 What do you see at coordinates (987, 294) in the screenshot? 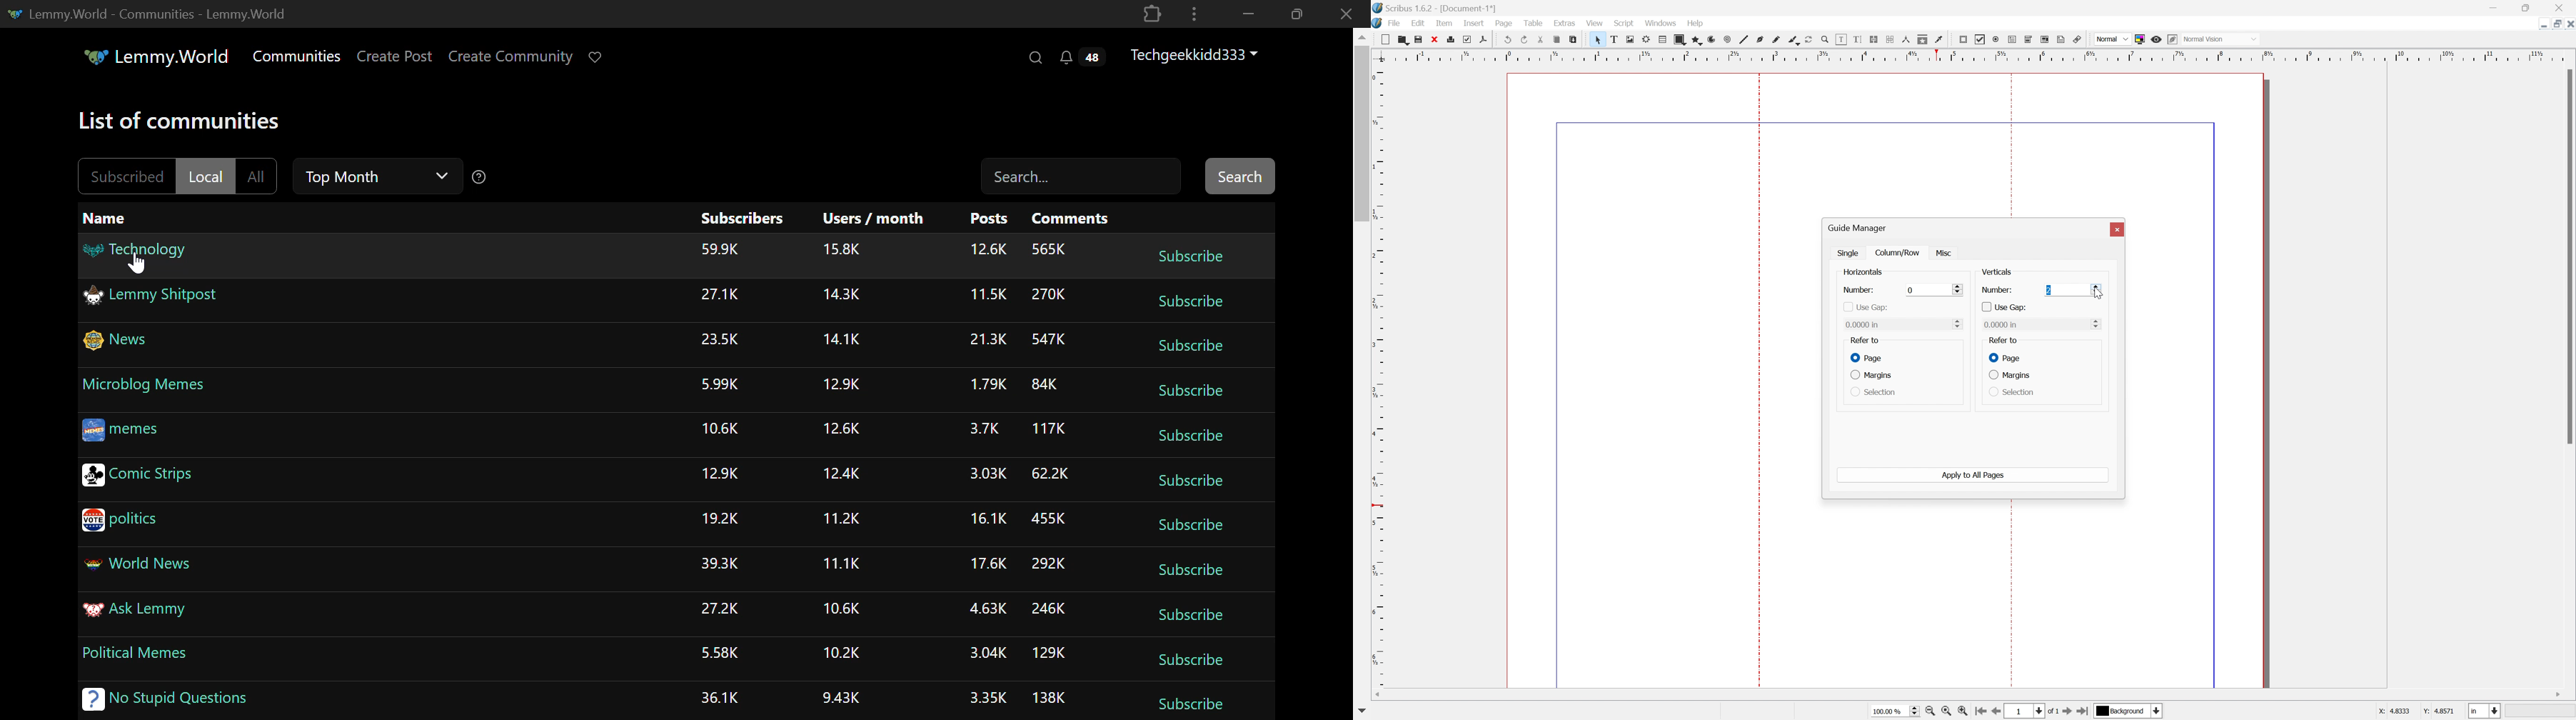
I see `11.5K` at bounding box center [987, 294].